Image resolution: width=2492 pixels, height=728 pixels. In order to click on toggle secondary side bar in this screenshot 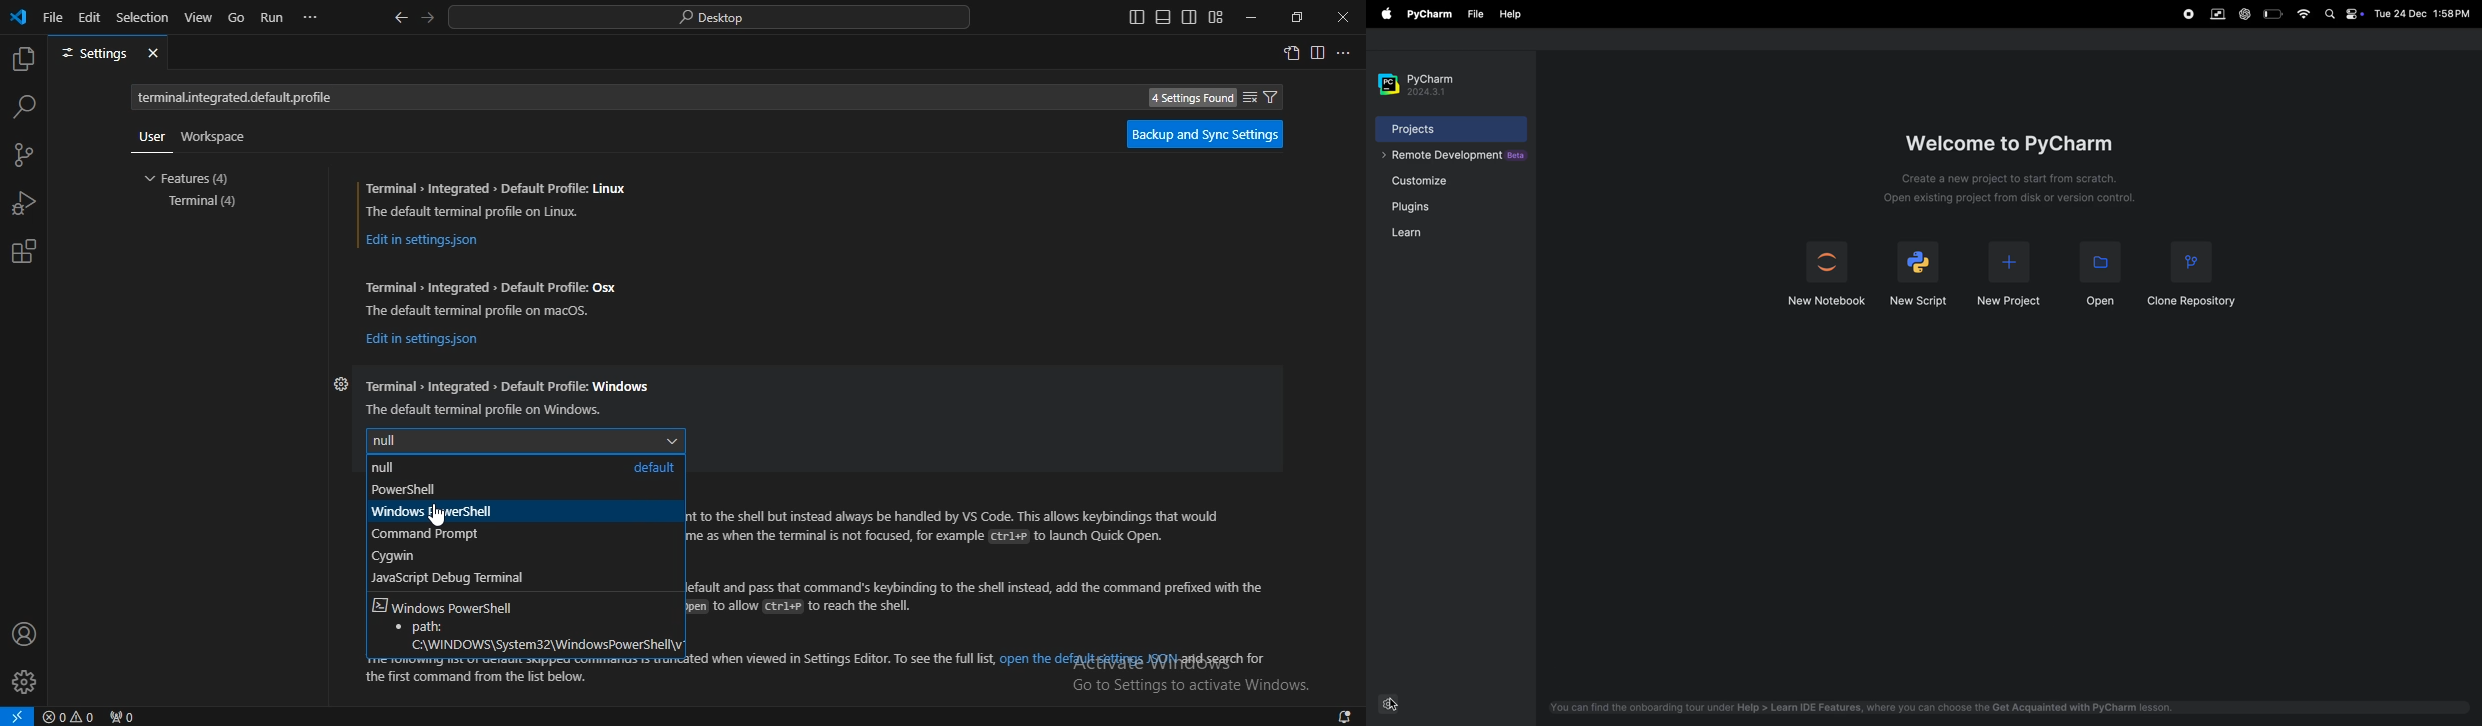, I will do `click(1188, 16)`.